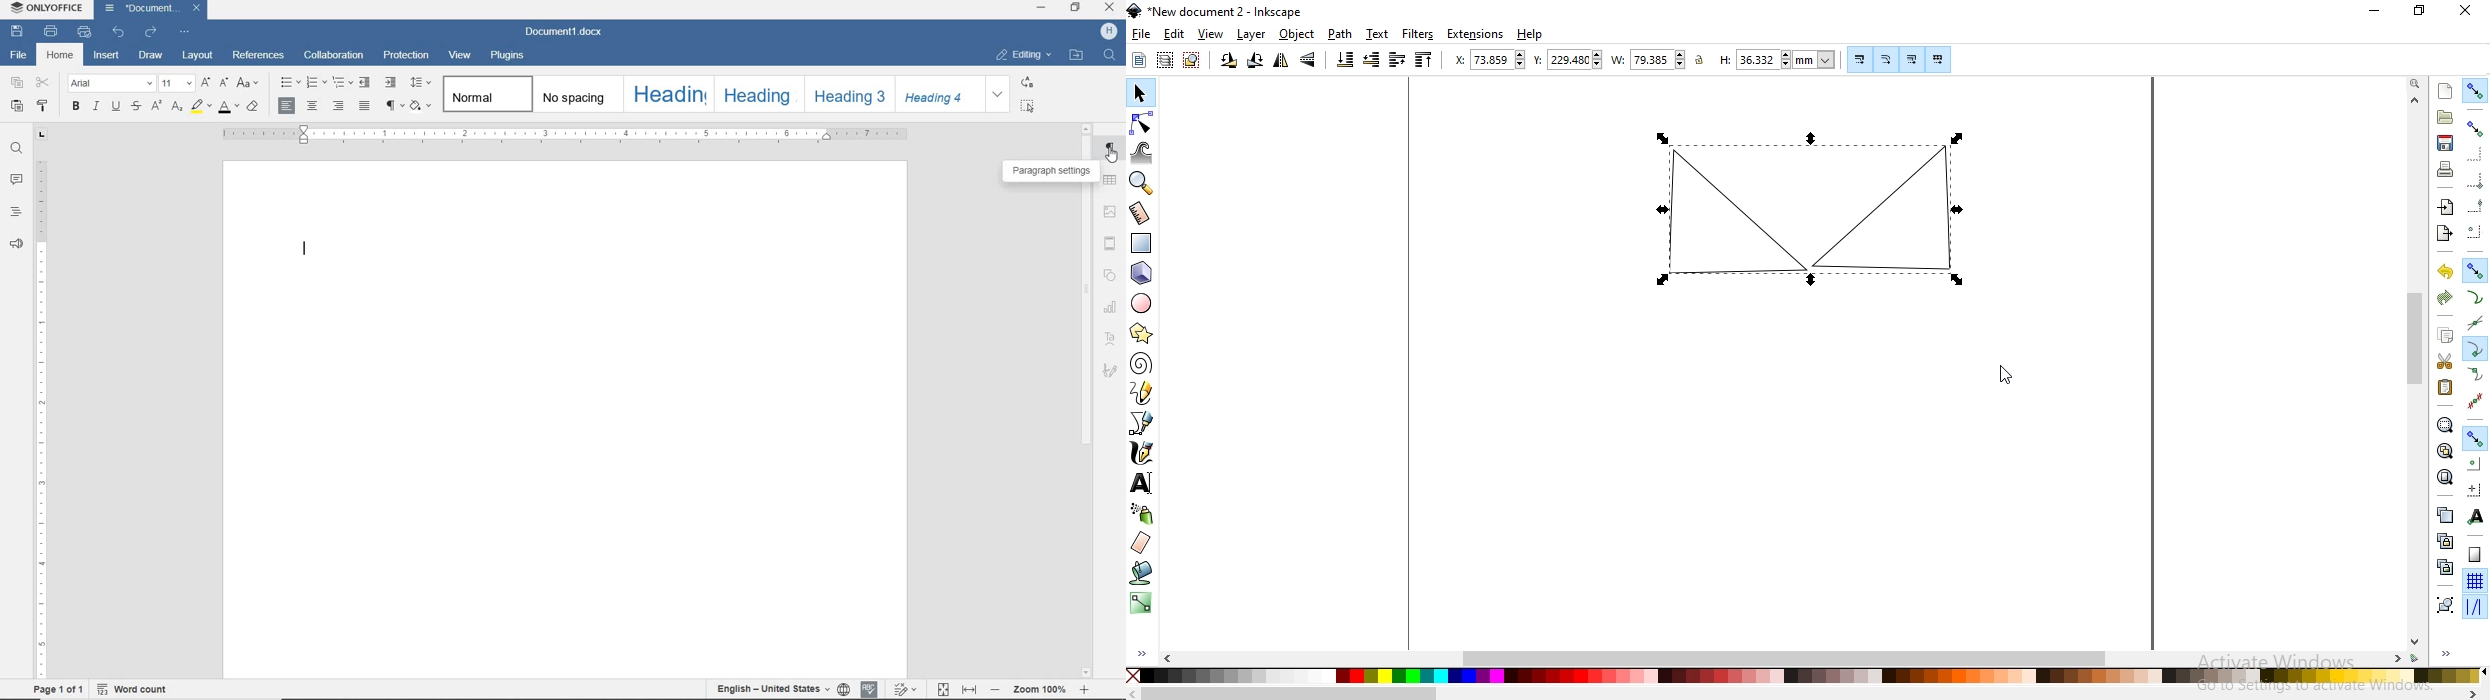 The height and width of the screenshot is (700, 2492). I want to click on plugins, so click(513, 56).